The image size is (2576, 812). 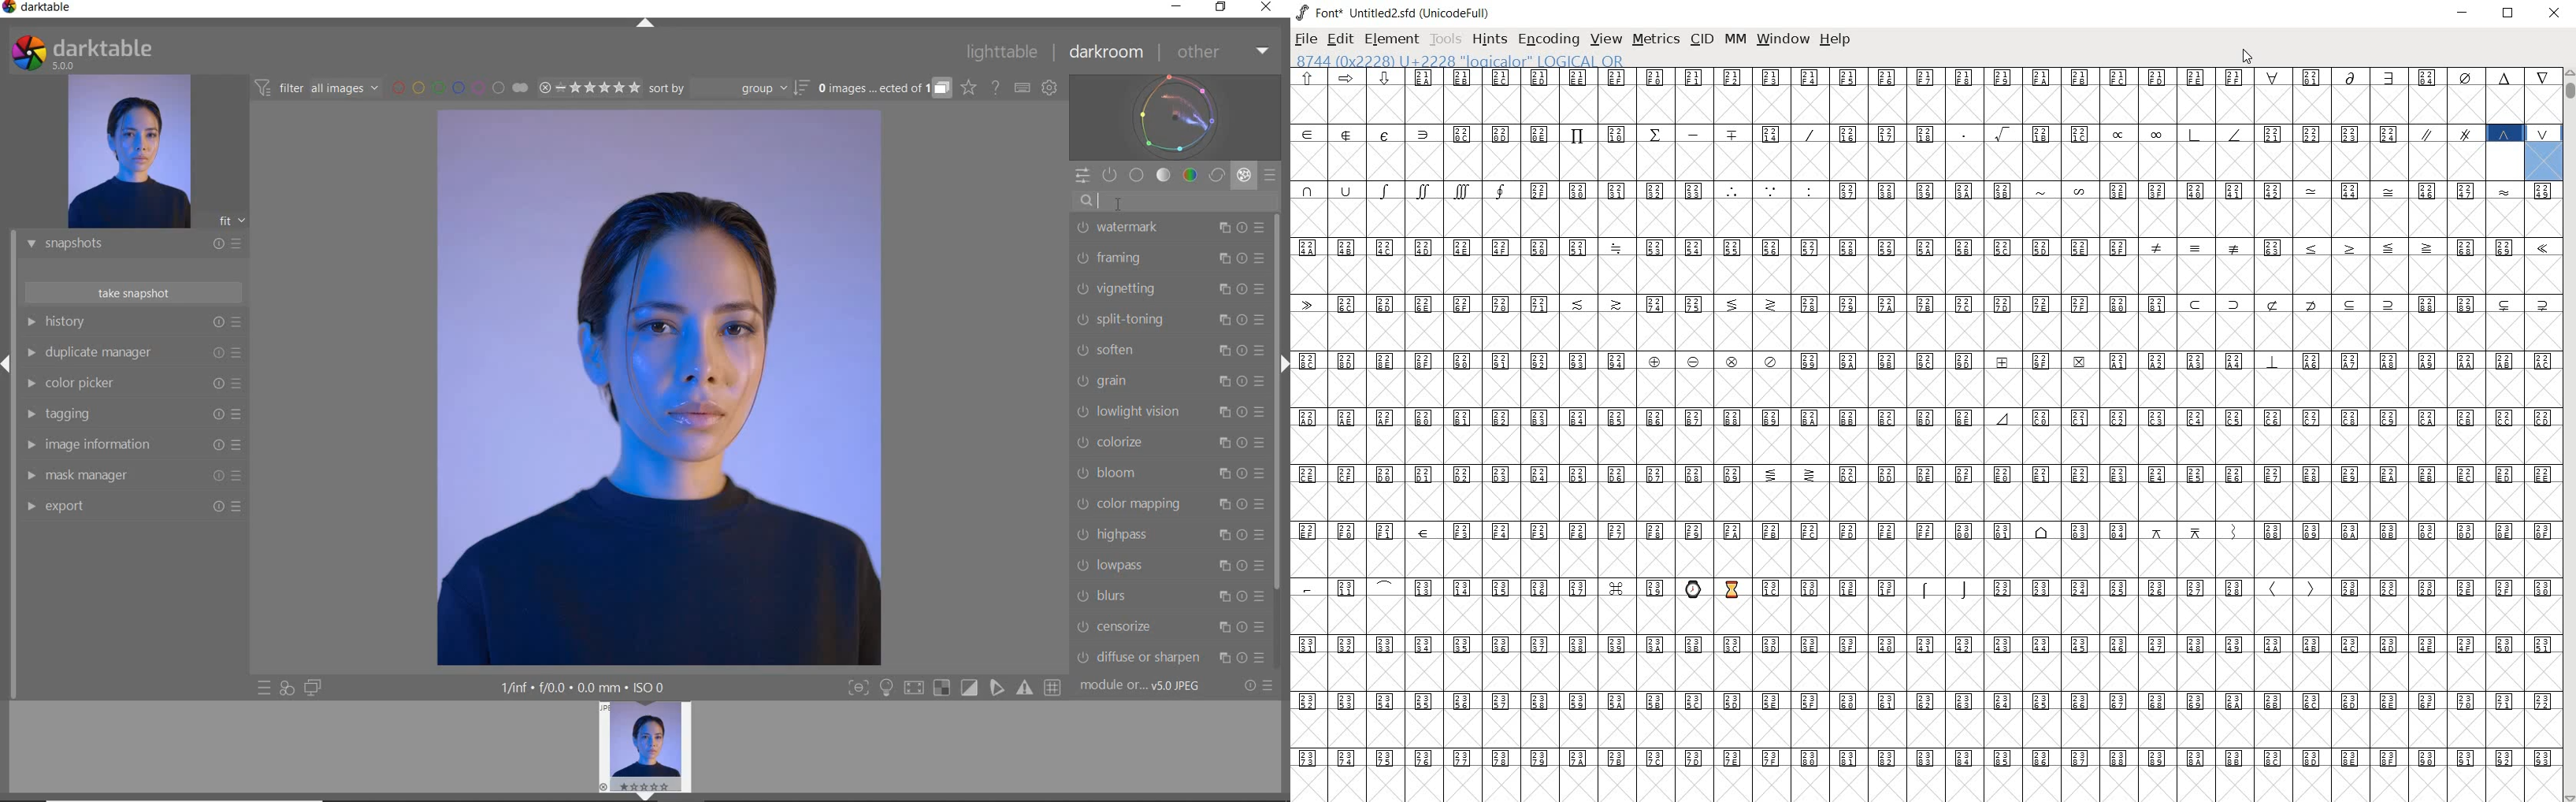 I want to click on QUICK ACCESS TO PRESET, so click(x=265, y=689).